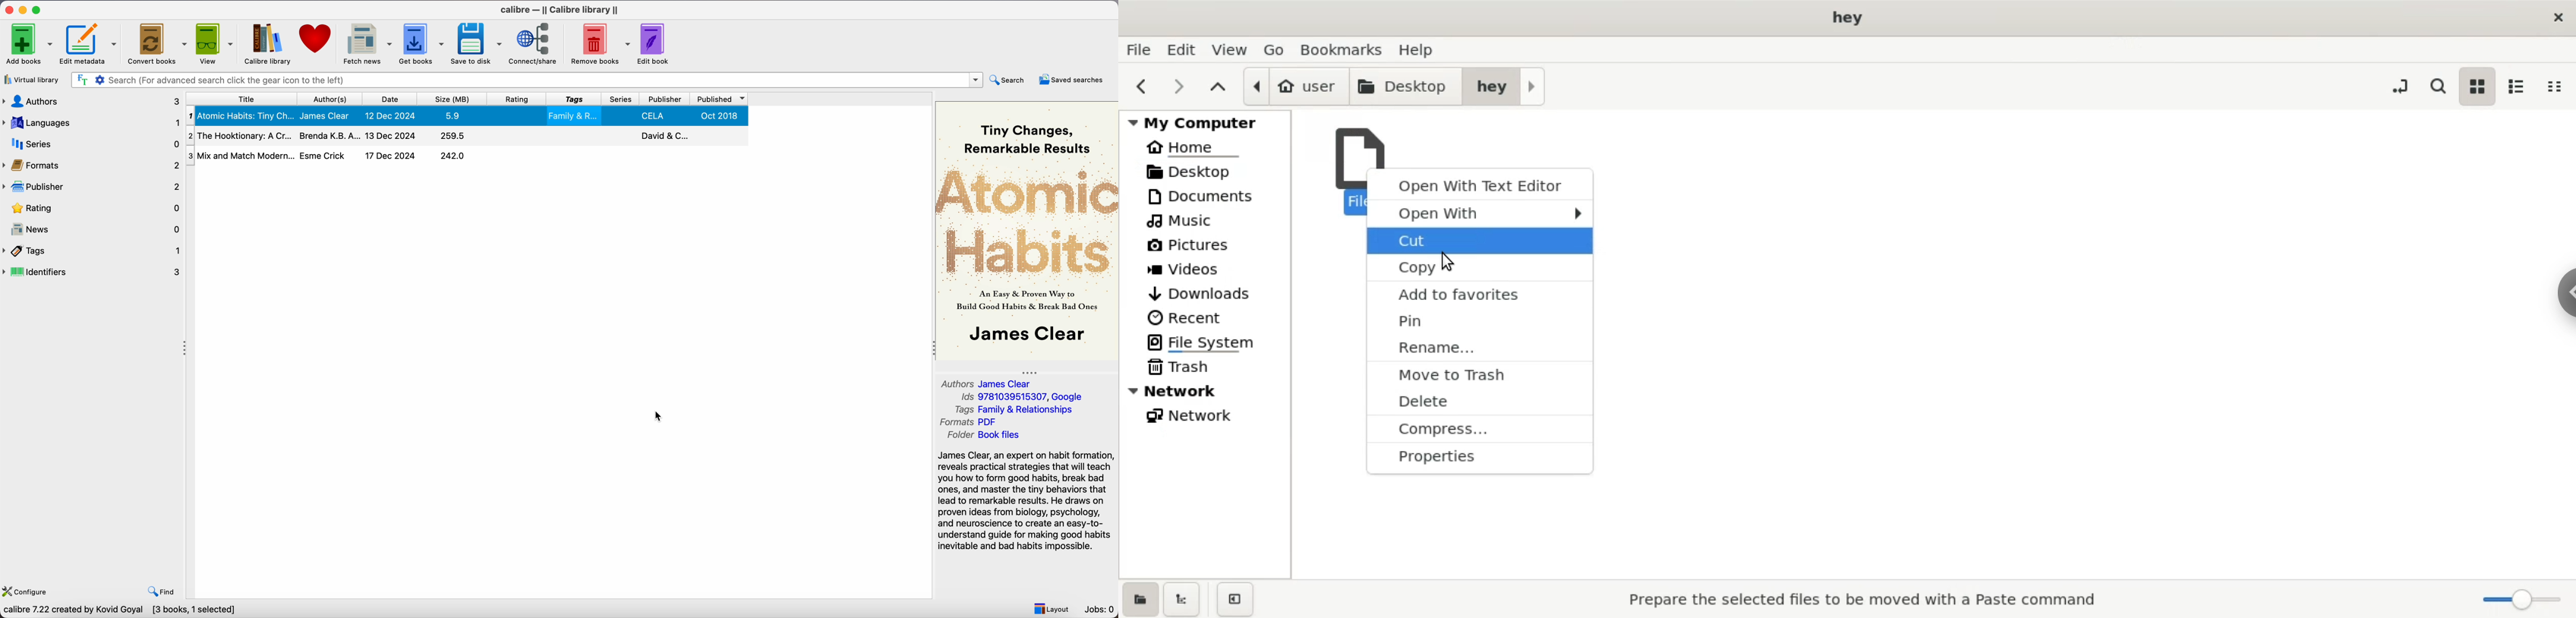 This screenshot has height=644, width=2576. What do you see at coordinates (655, 115) in the screenshot?
I see `CELA` at bounding box center [655, 115].